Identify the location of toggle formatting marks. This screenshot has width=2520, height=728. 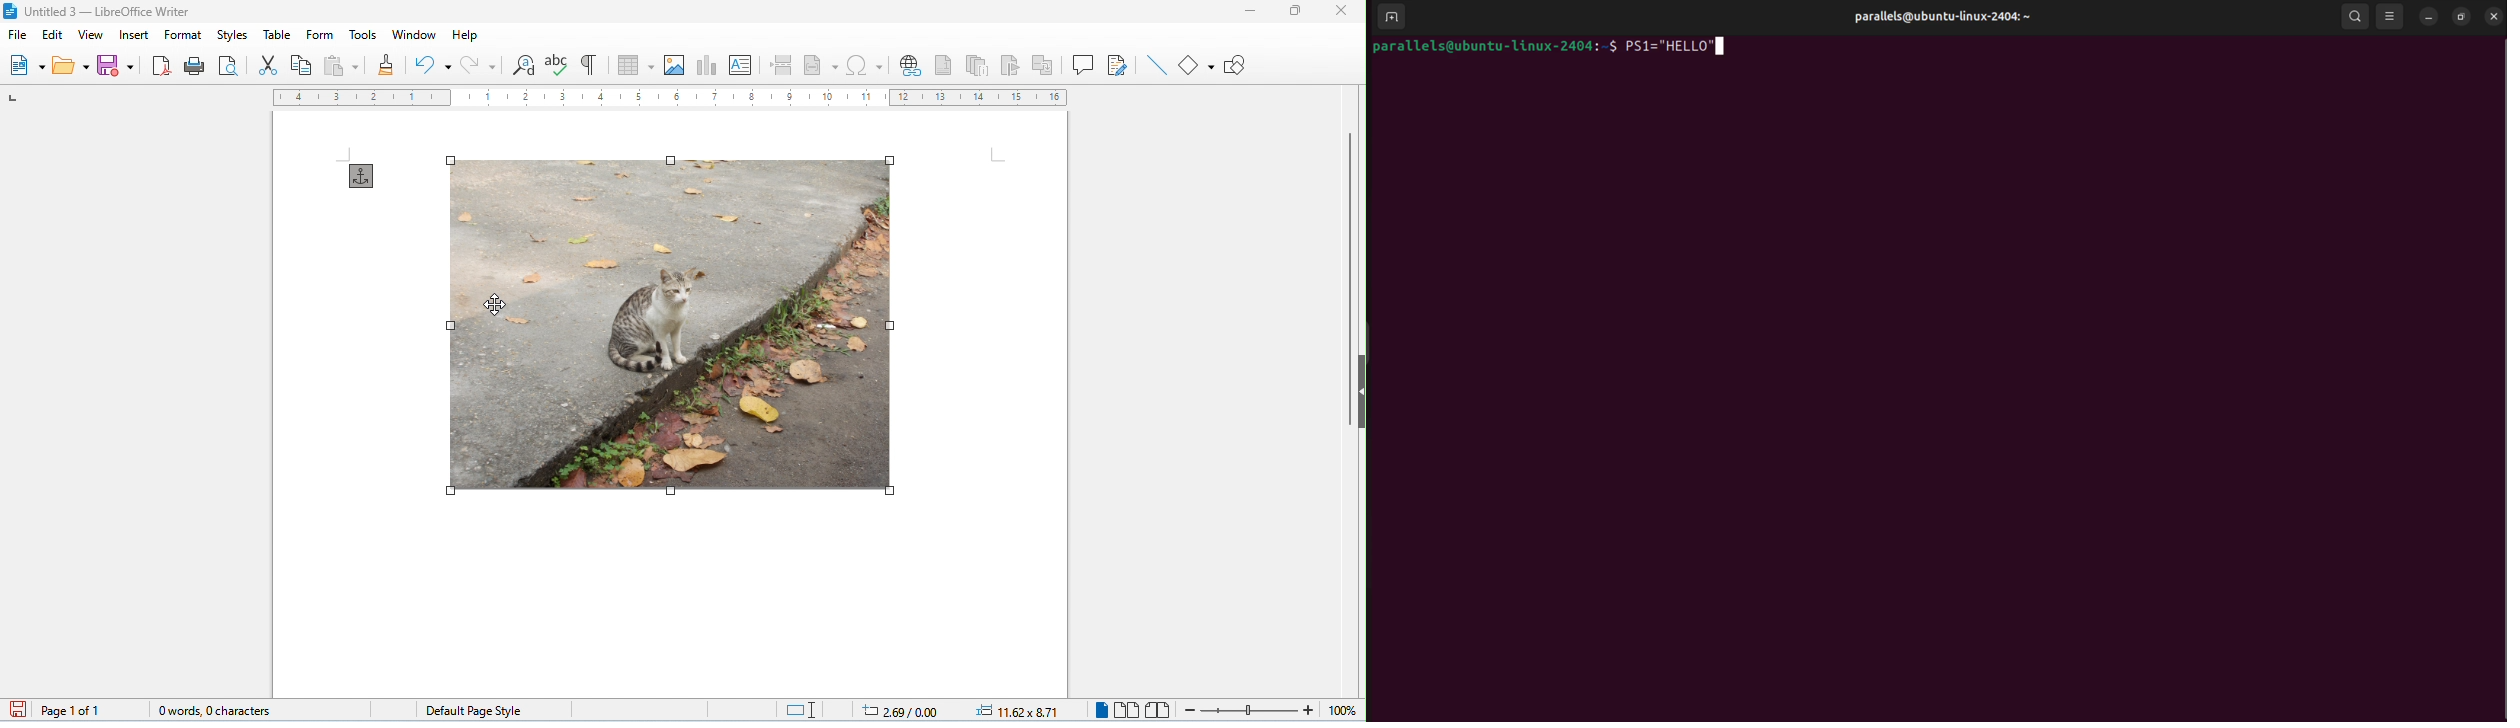
(590, 64).